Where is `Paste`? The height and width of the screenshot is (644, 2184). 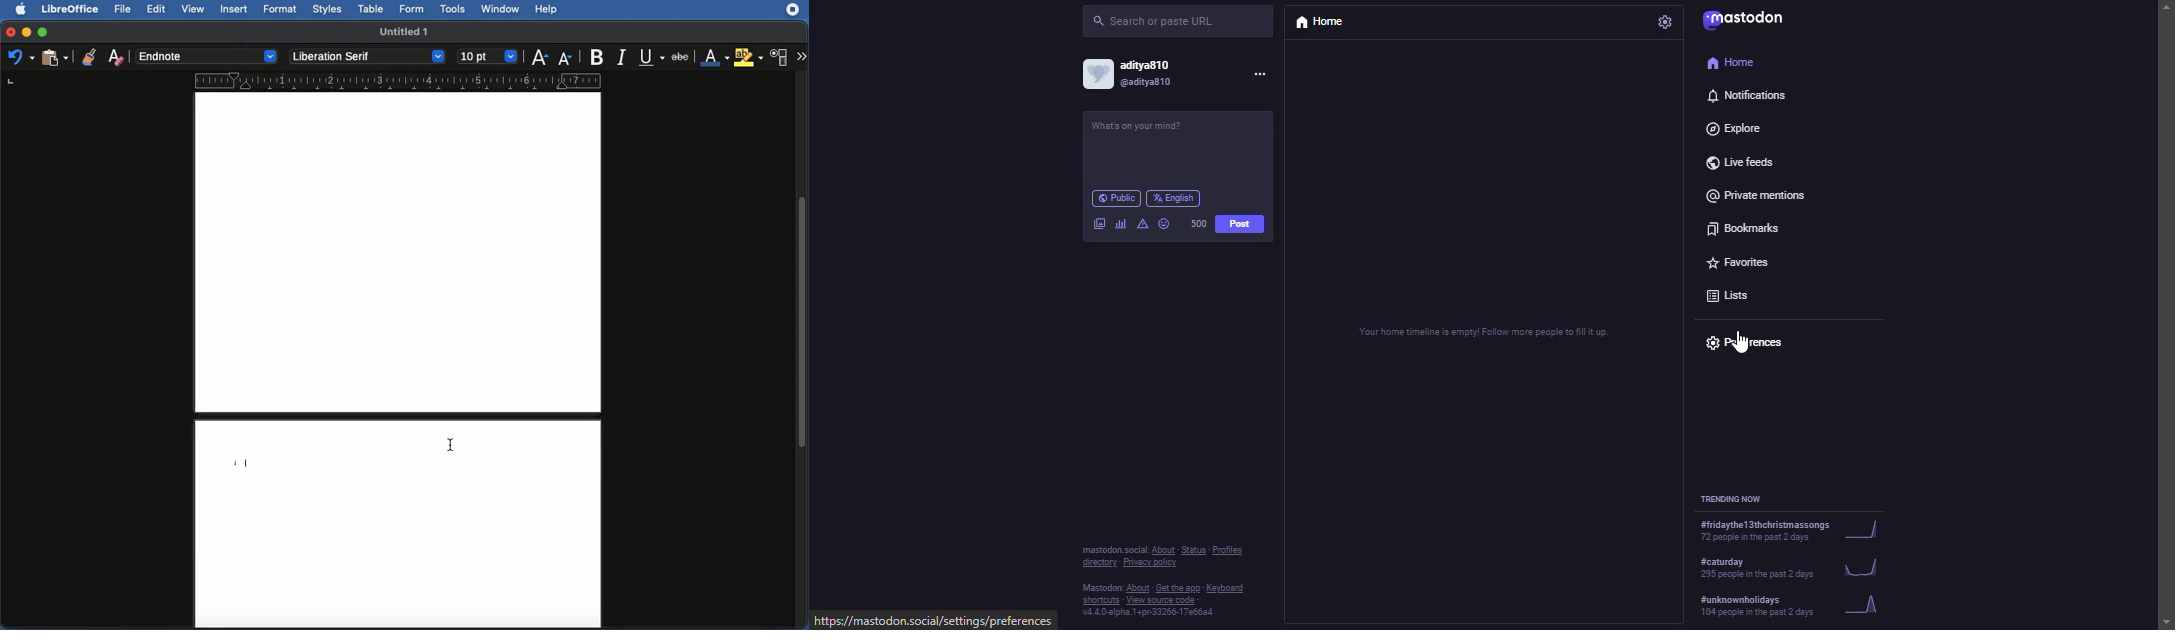 Paste is located at coordinates (54, 57).